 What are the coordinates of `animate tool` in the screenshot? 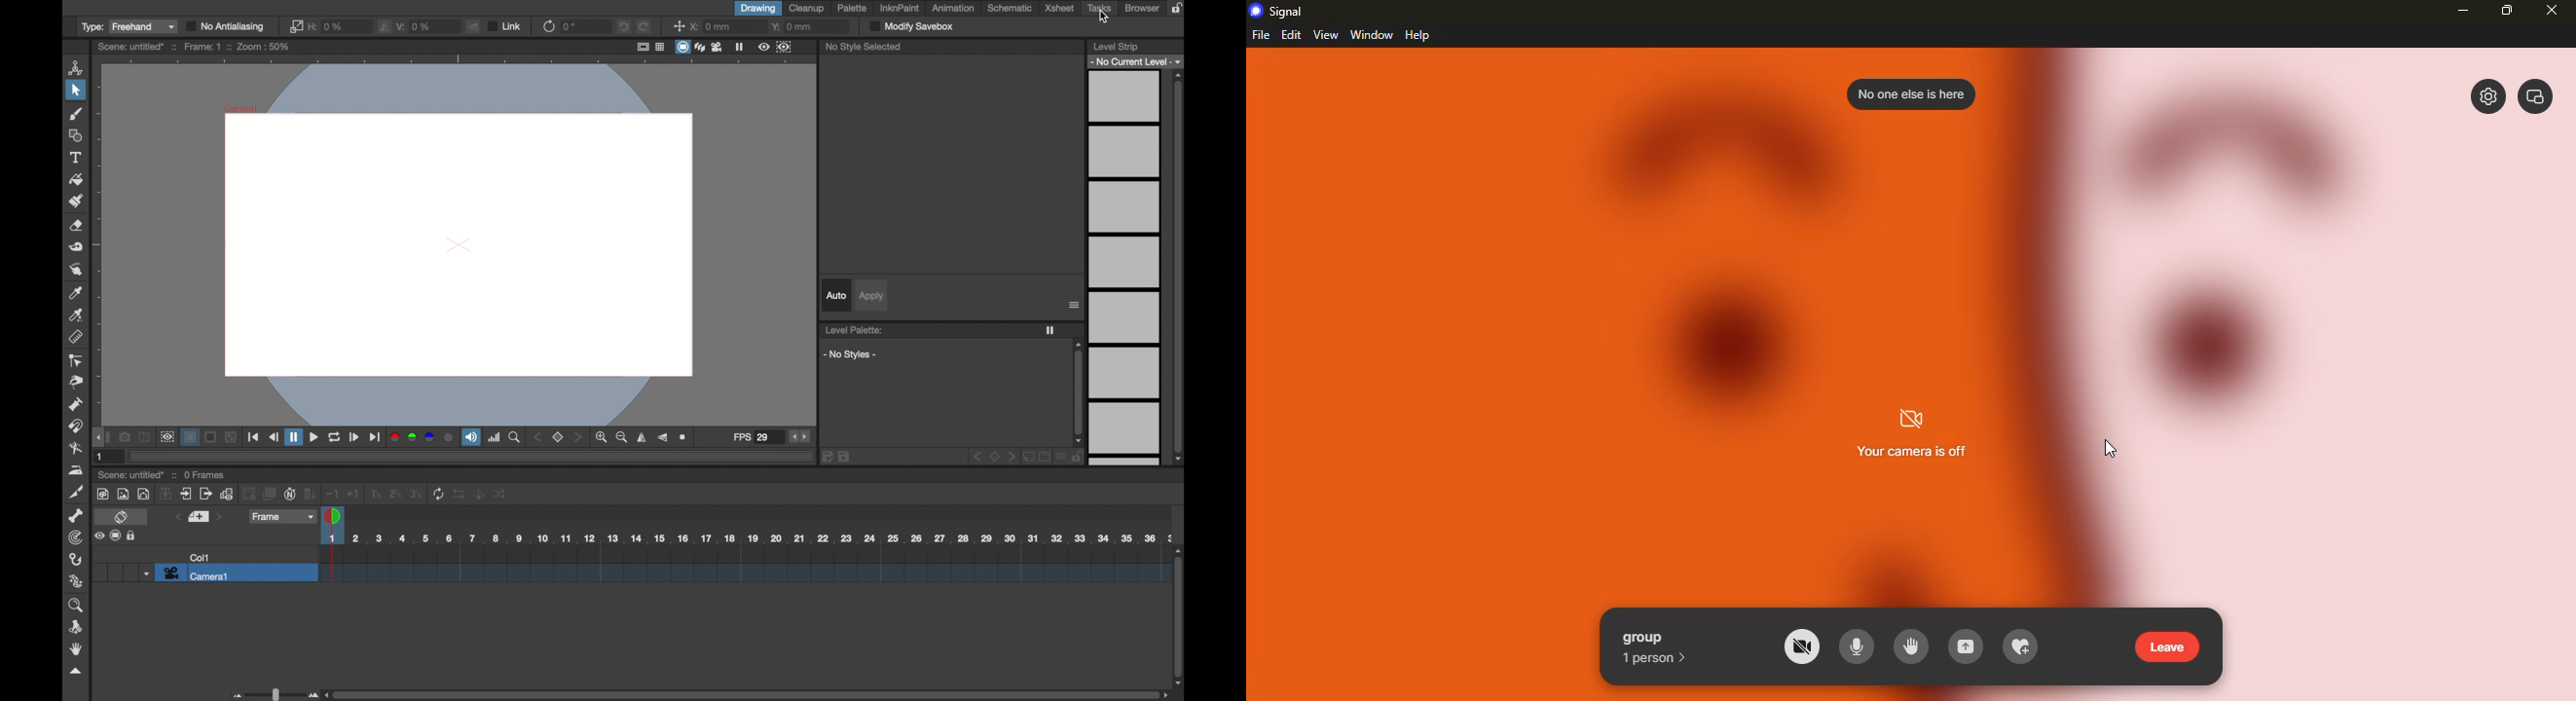 It's located at (75, 67).